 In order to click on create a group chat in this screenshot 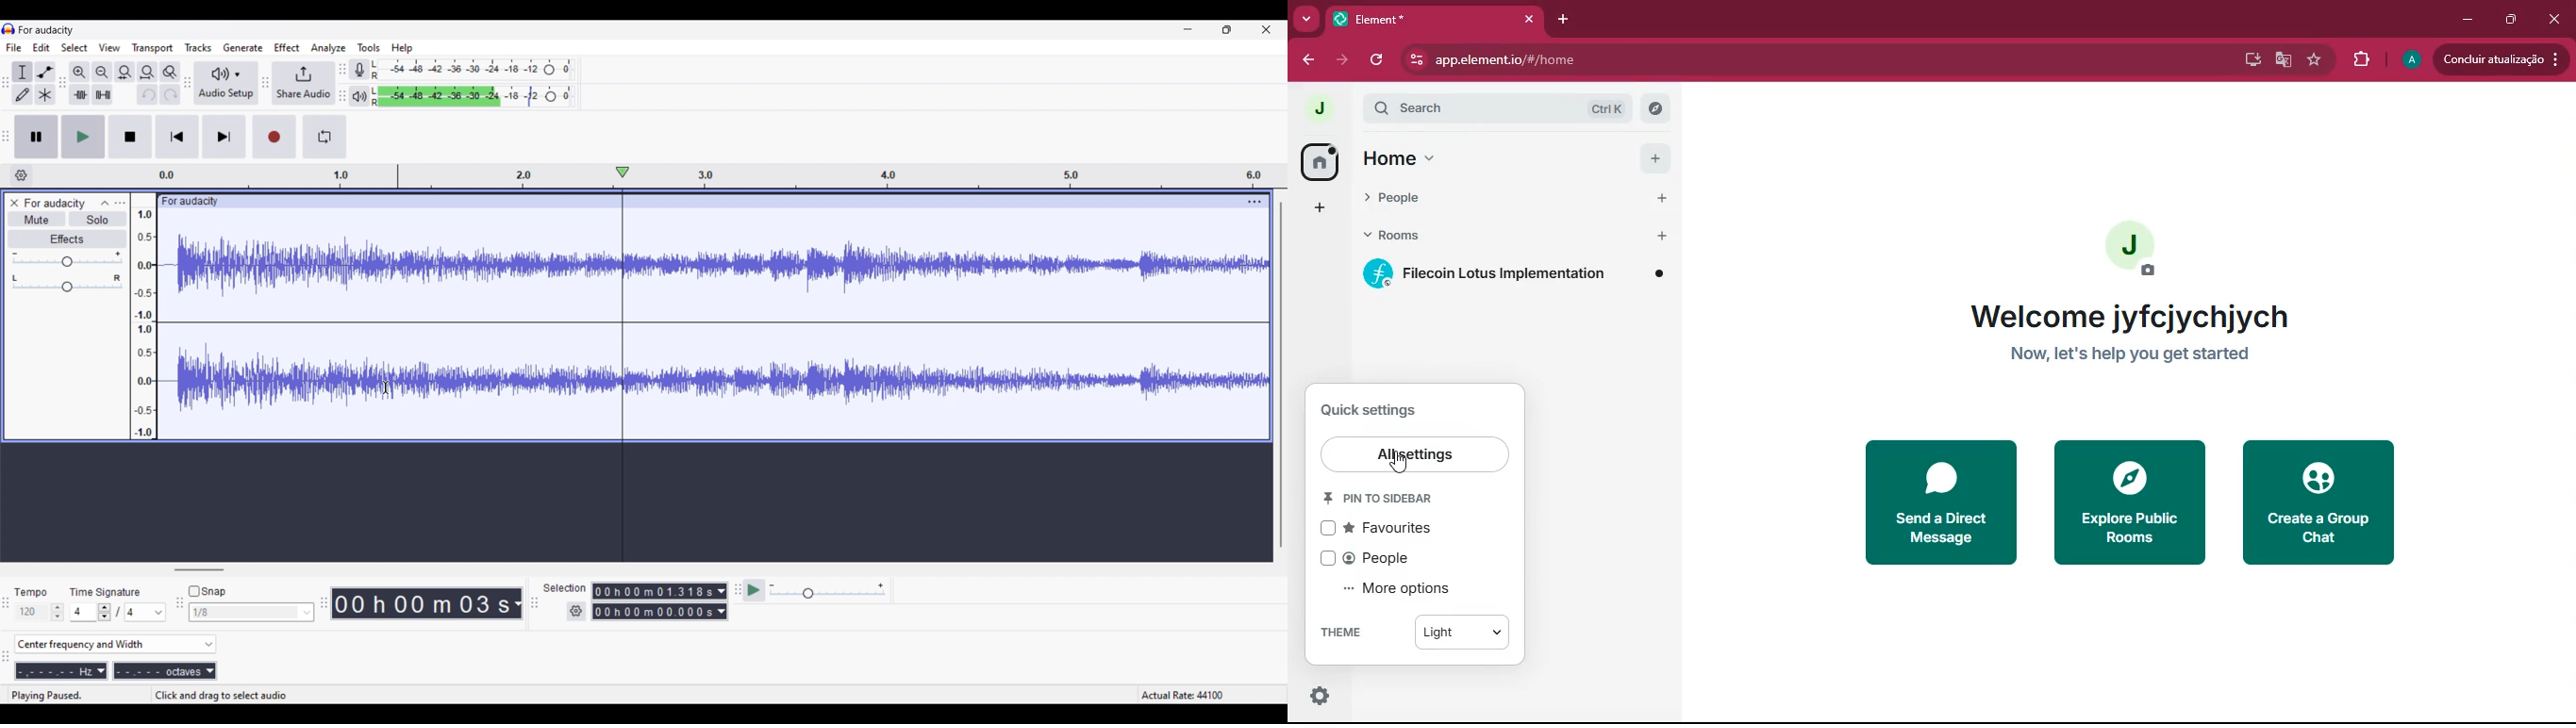, I will do `click(2325, 502)`.